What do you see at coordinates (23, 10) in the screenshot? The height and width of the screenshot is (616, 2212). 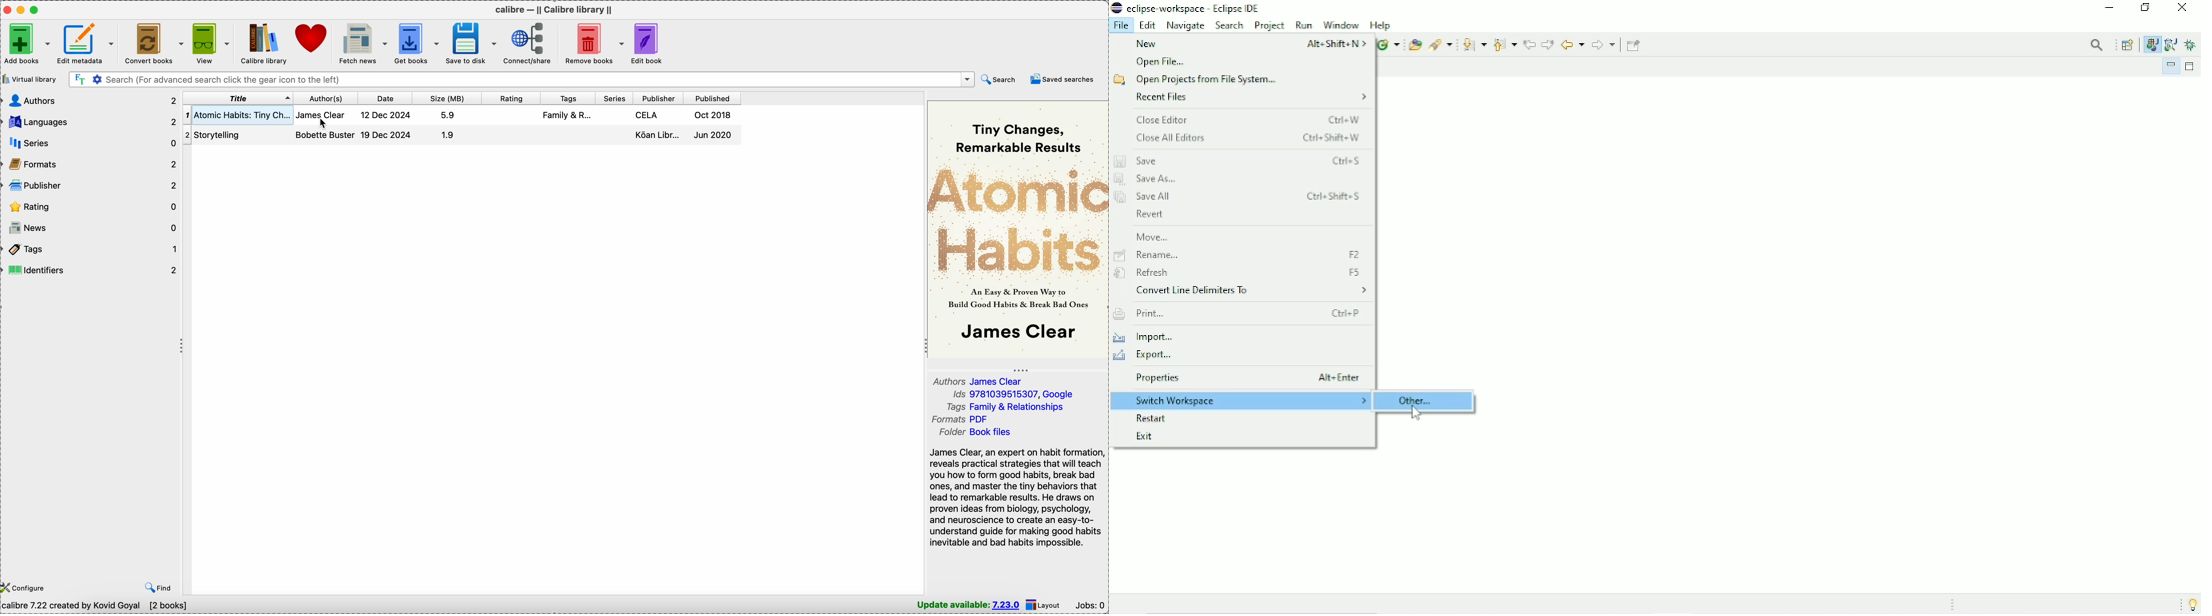 I see `minimize Calibre` at bounding box center [23, 10].